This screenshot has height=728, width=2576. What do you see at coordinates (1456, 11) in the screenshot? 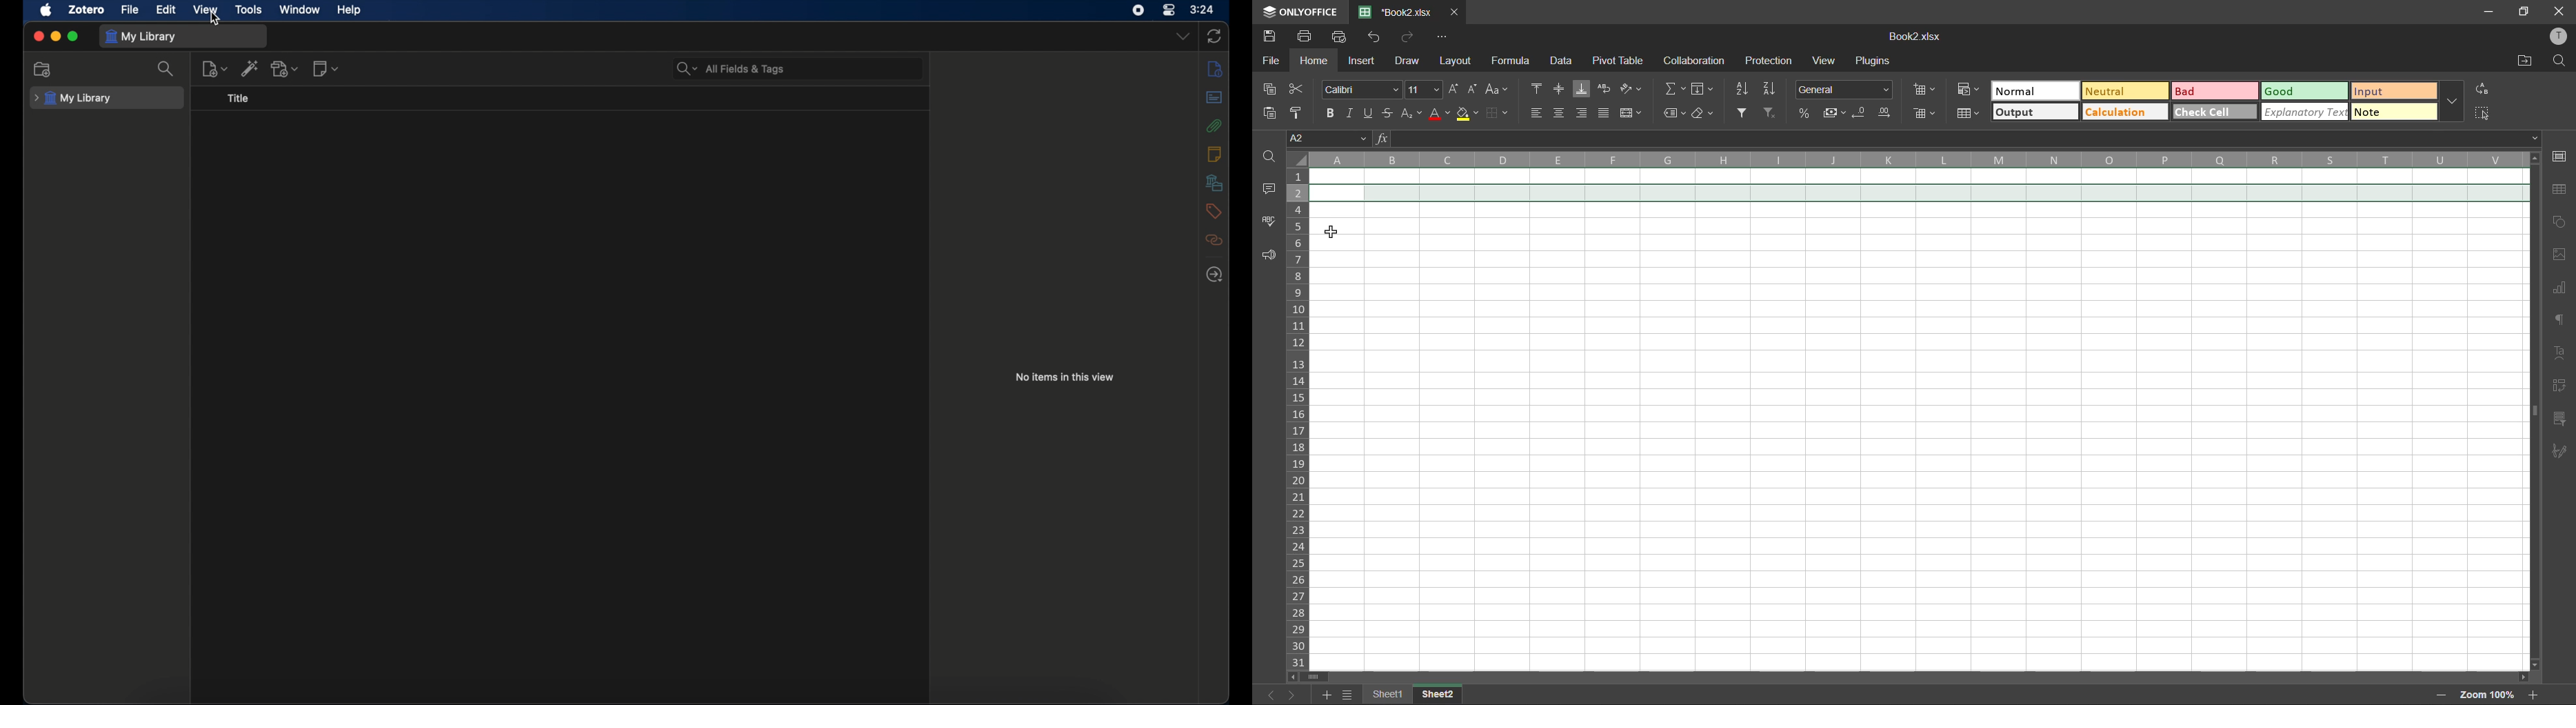
I see `close tab` at bounding box center [1456, 11].